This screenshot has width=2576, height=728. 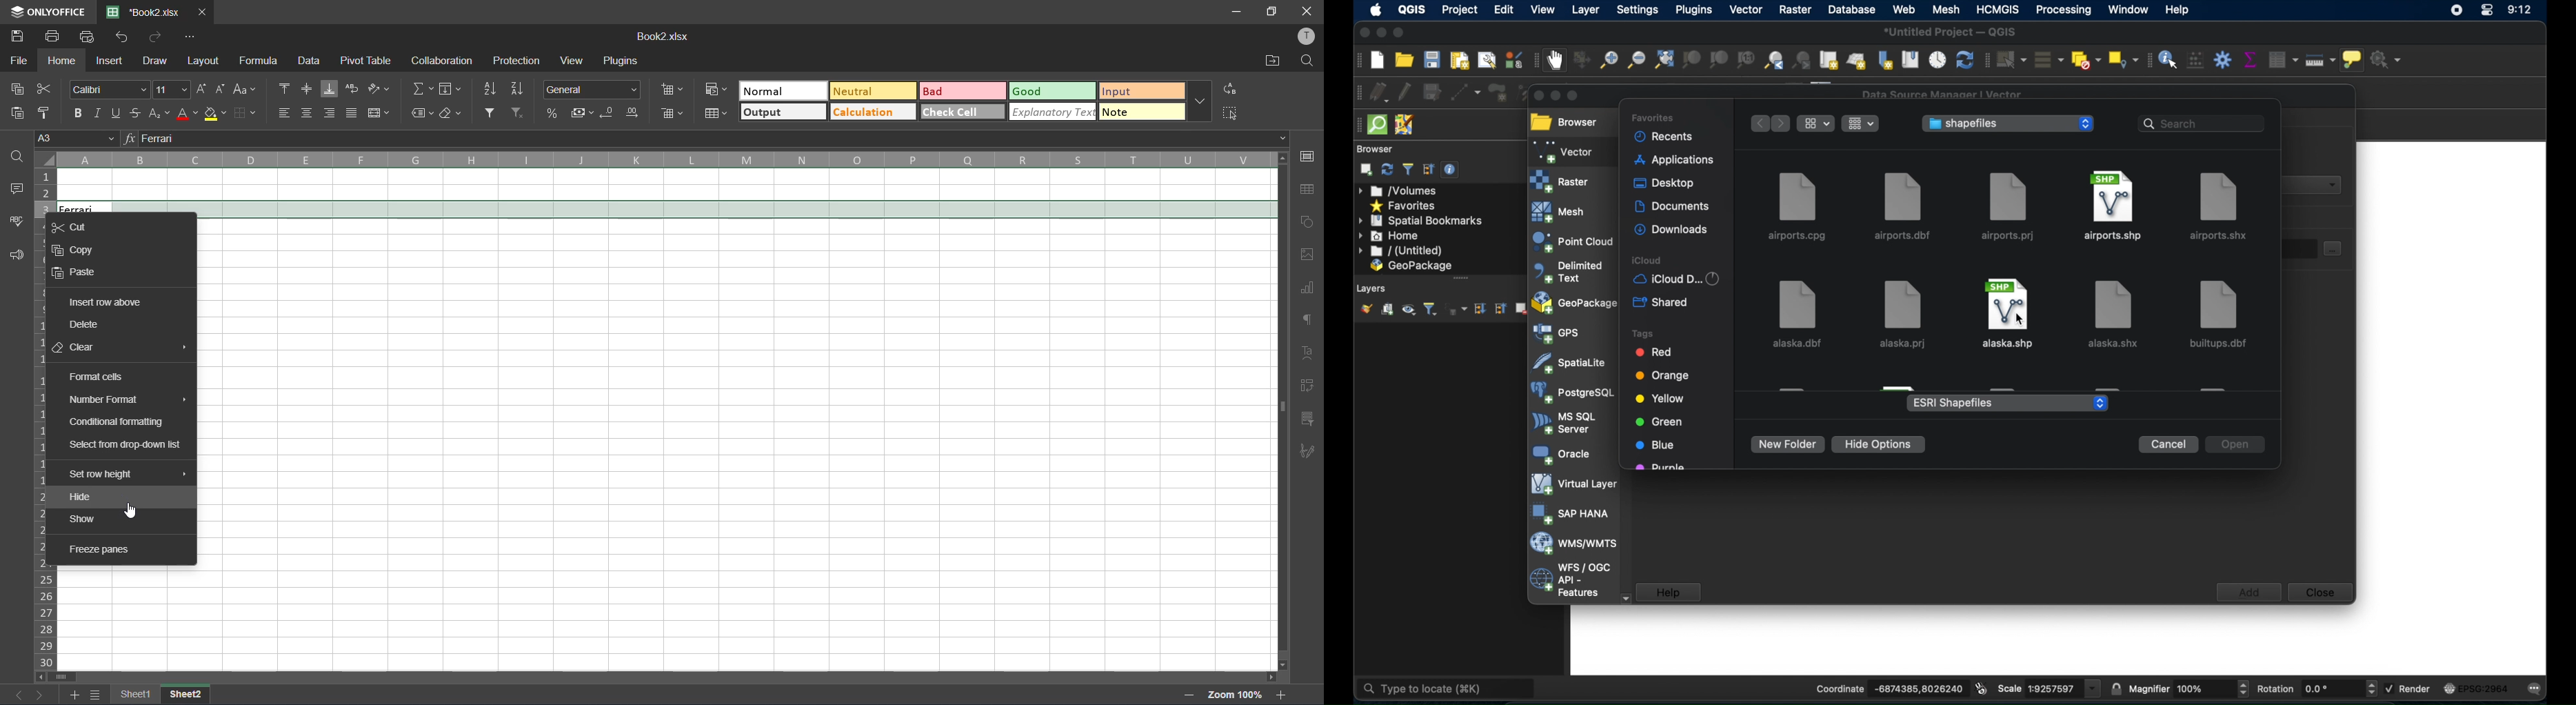 I want to click on zoom to layer, so click(x=1720, y=60).